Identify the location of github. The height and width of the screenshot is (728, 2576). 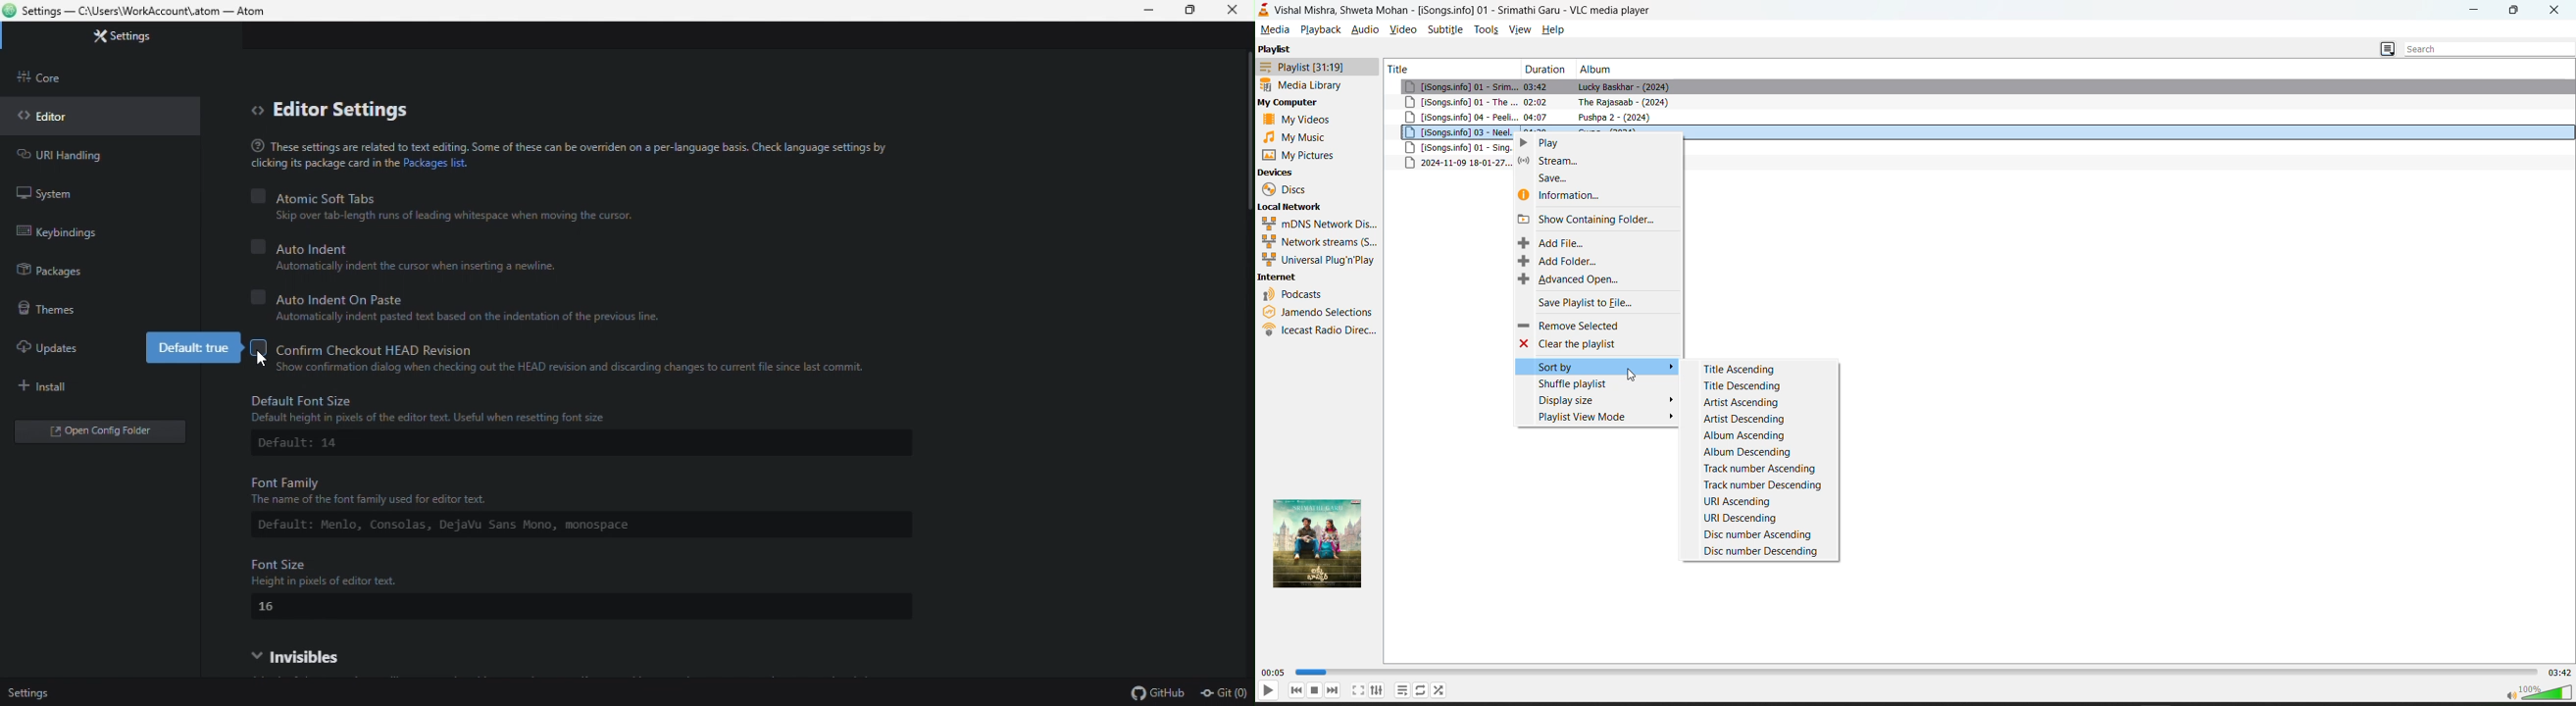
(1158, 692).